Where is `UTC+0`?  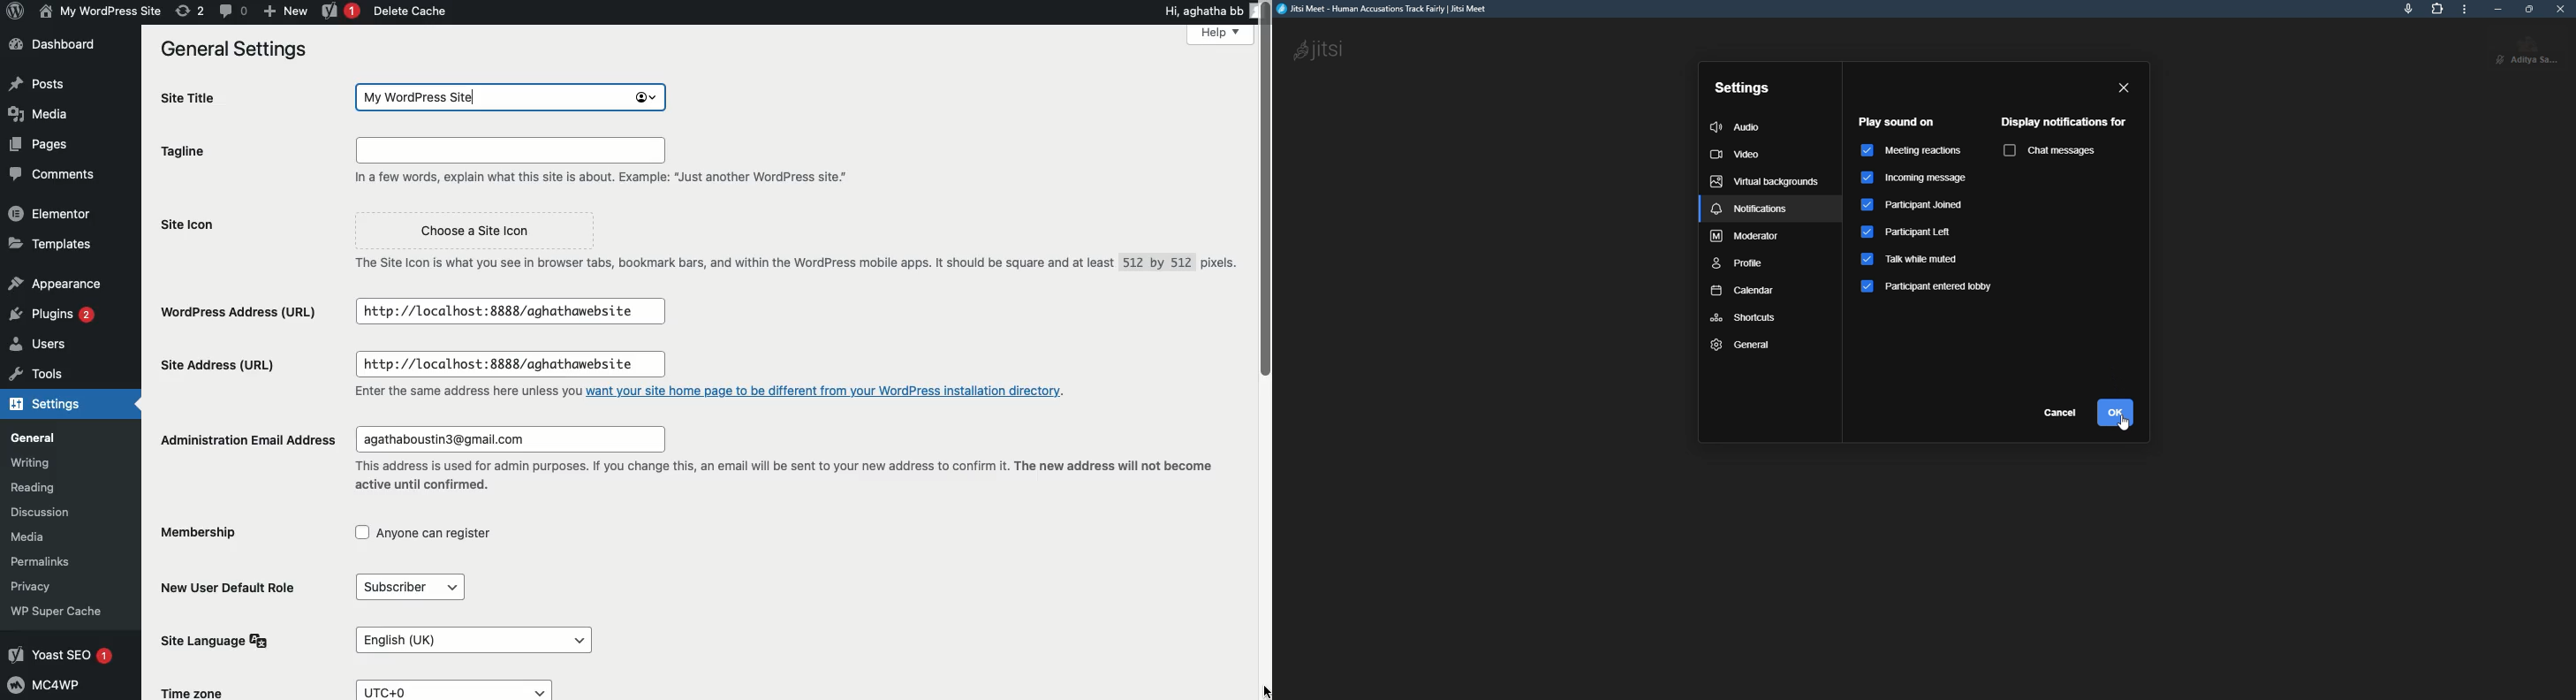
UTC+0 is located at coordinates (459, 692).